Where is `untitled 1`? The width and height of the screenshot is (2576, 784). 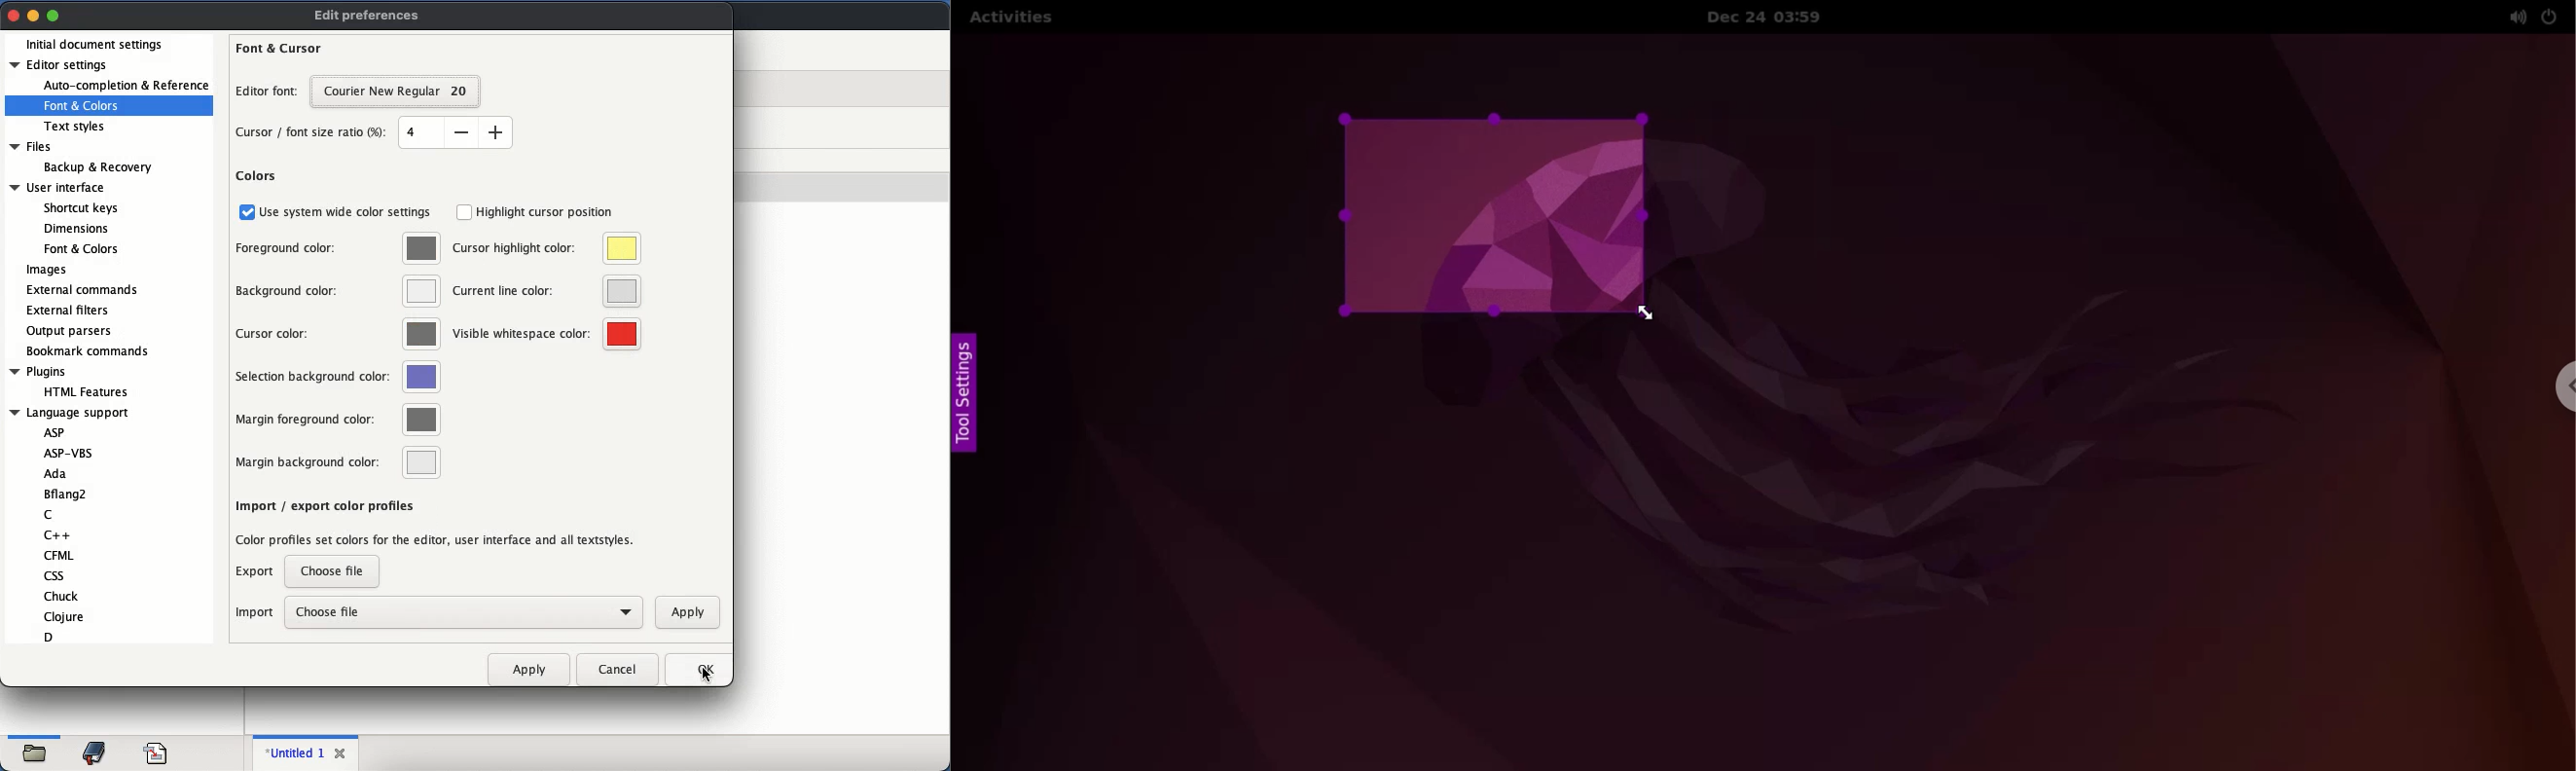 untitled 1 is located at coordinates (297, 753).